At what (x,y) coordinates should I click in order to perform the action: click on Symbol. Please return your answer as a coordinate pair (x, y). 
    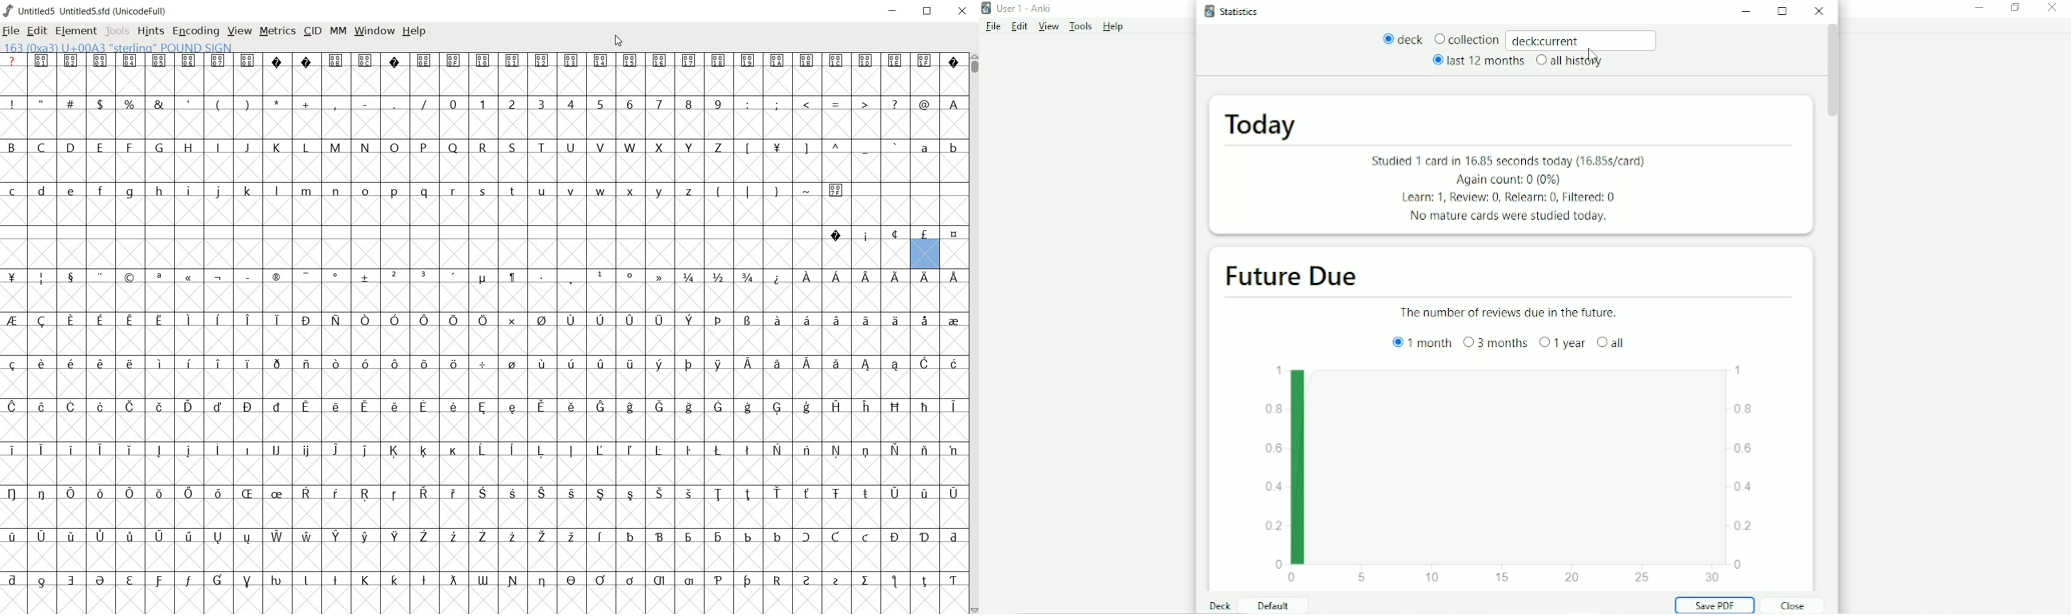
    Looking at the image, I should click on (363, 407).